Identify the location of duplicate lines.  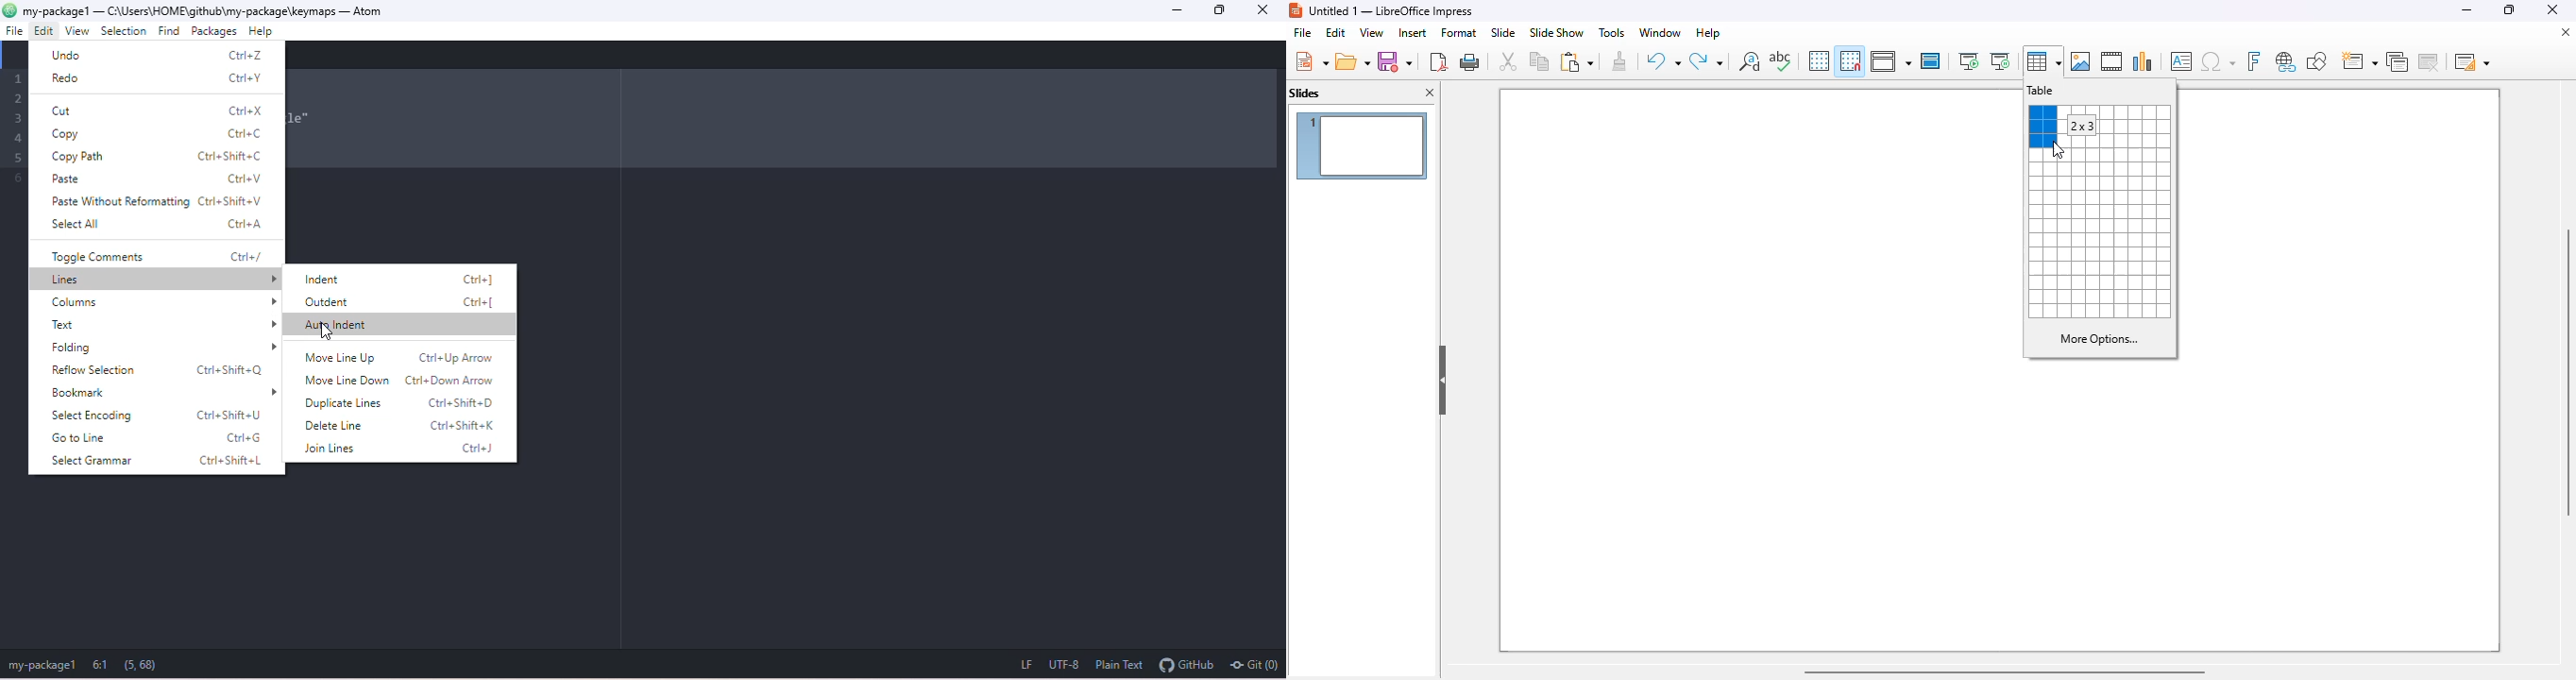
(403, 403).